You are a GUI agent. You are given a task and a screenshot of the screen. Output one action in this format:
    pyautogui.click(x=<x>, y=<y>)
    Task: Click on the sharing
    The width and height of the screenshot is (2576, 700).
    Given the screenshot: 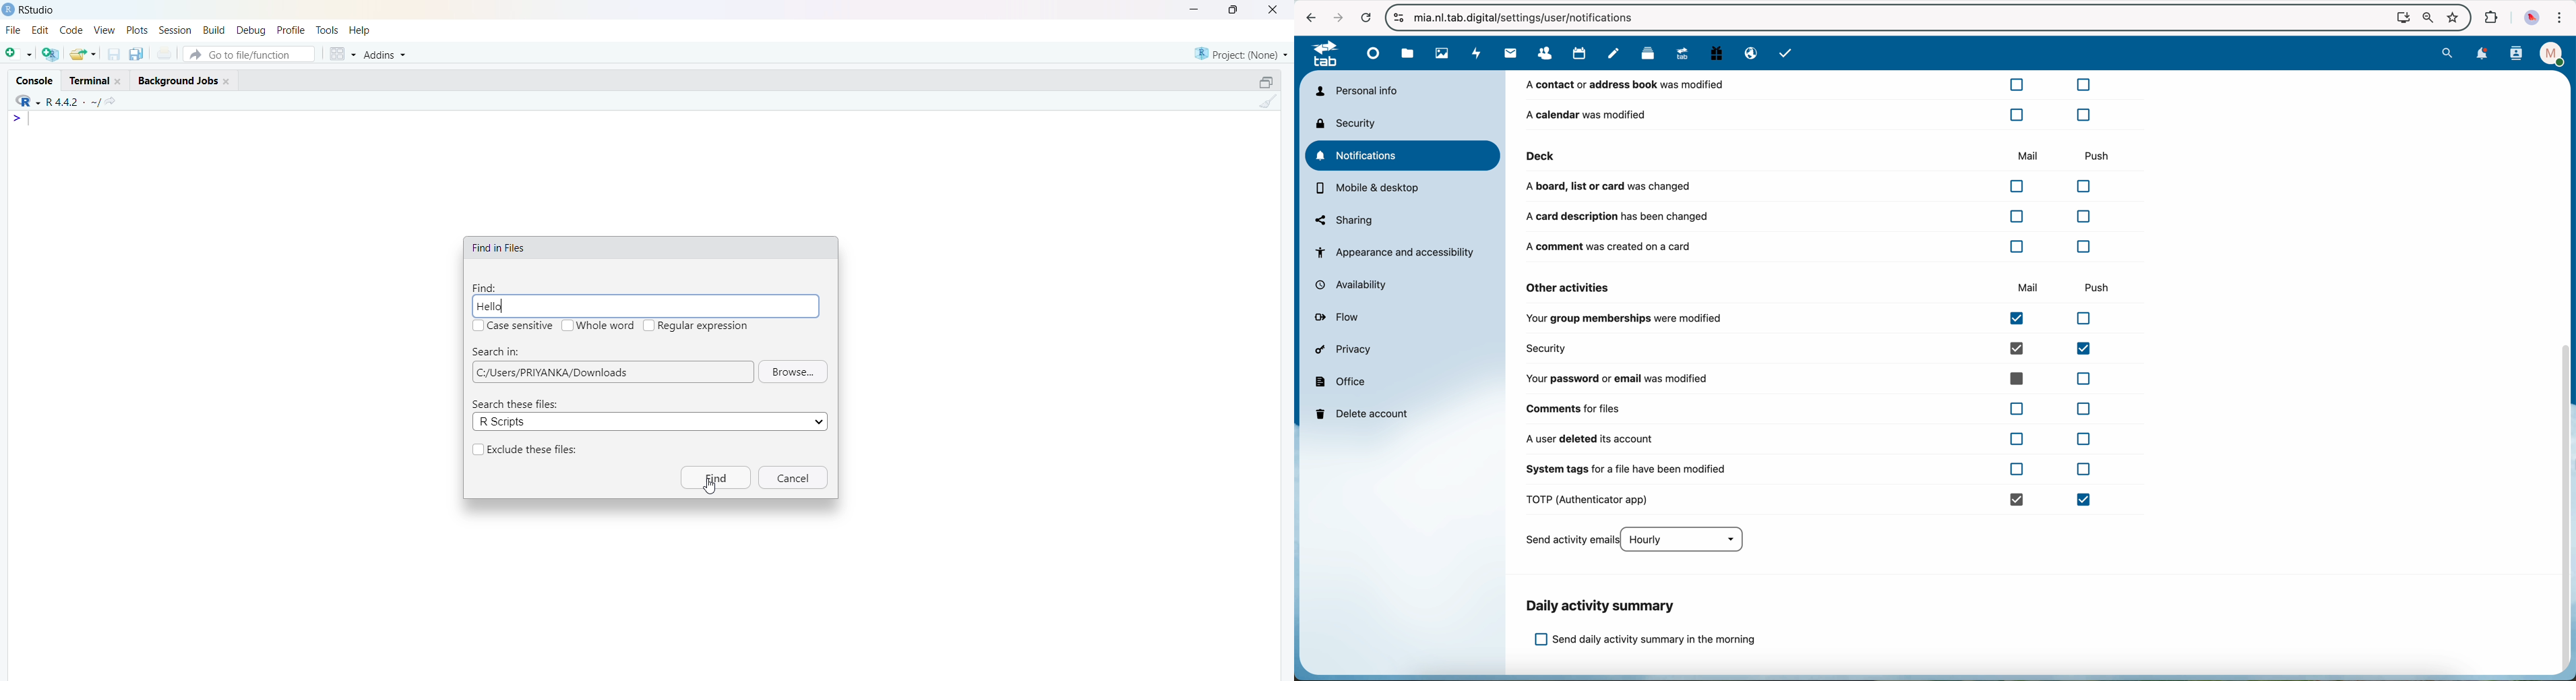 What is the action you would take?
    pyautogui.click(x=1344, y=220)
    